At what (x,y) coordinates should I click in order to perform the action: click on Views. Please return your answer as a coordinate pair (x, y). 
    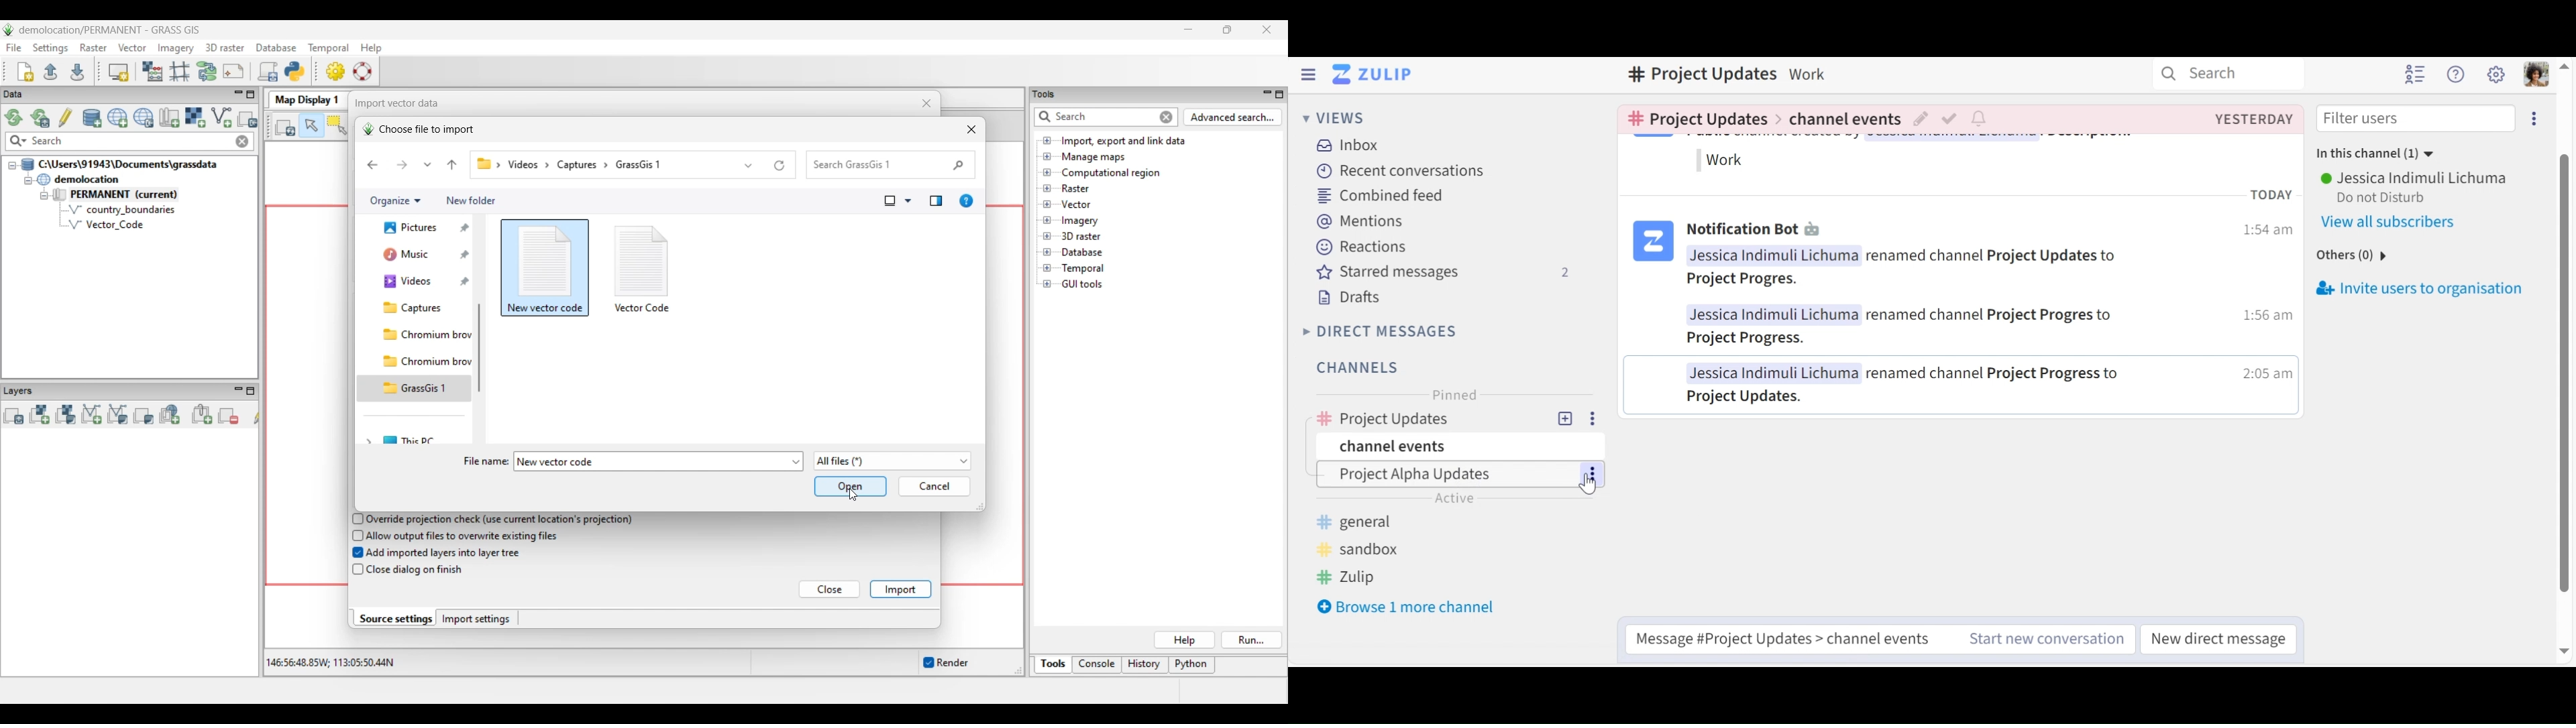
    Looking at the image, I should click on (1334, 119).